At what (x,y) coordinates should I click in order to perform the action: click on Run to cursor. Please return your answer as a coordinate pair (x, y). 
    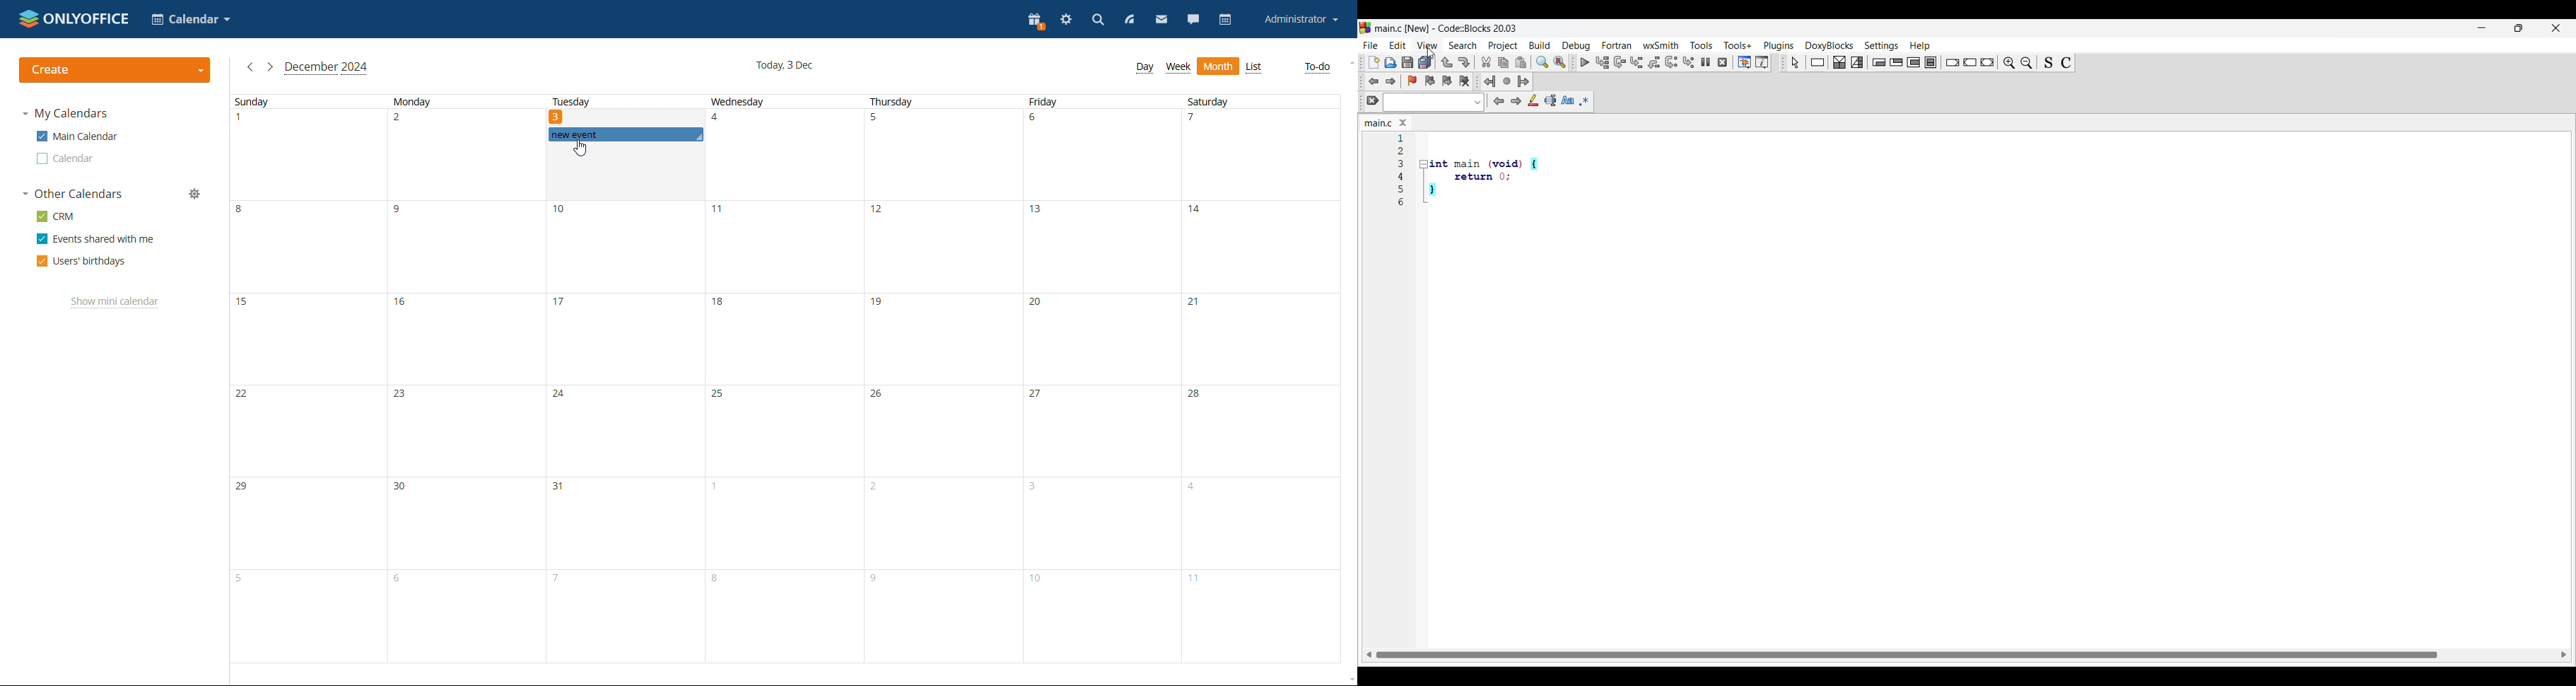
    Looking at the image, I should click on (1602, 63).